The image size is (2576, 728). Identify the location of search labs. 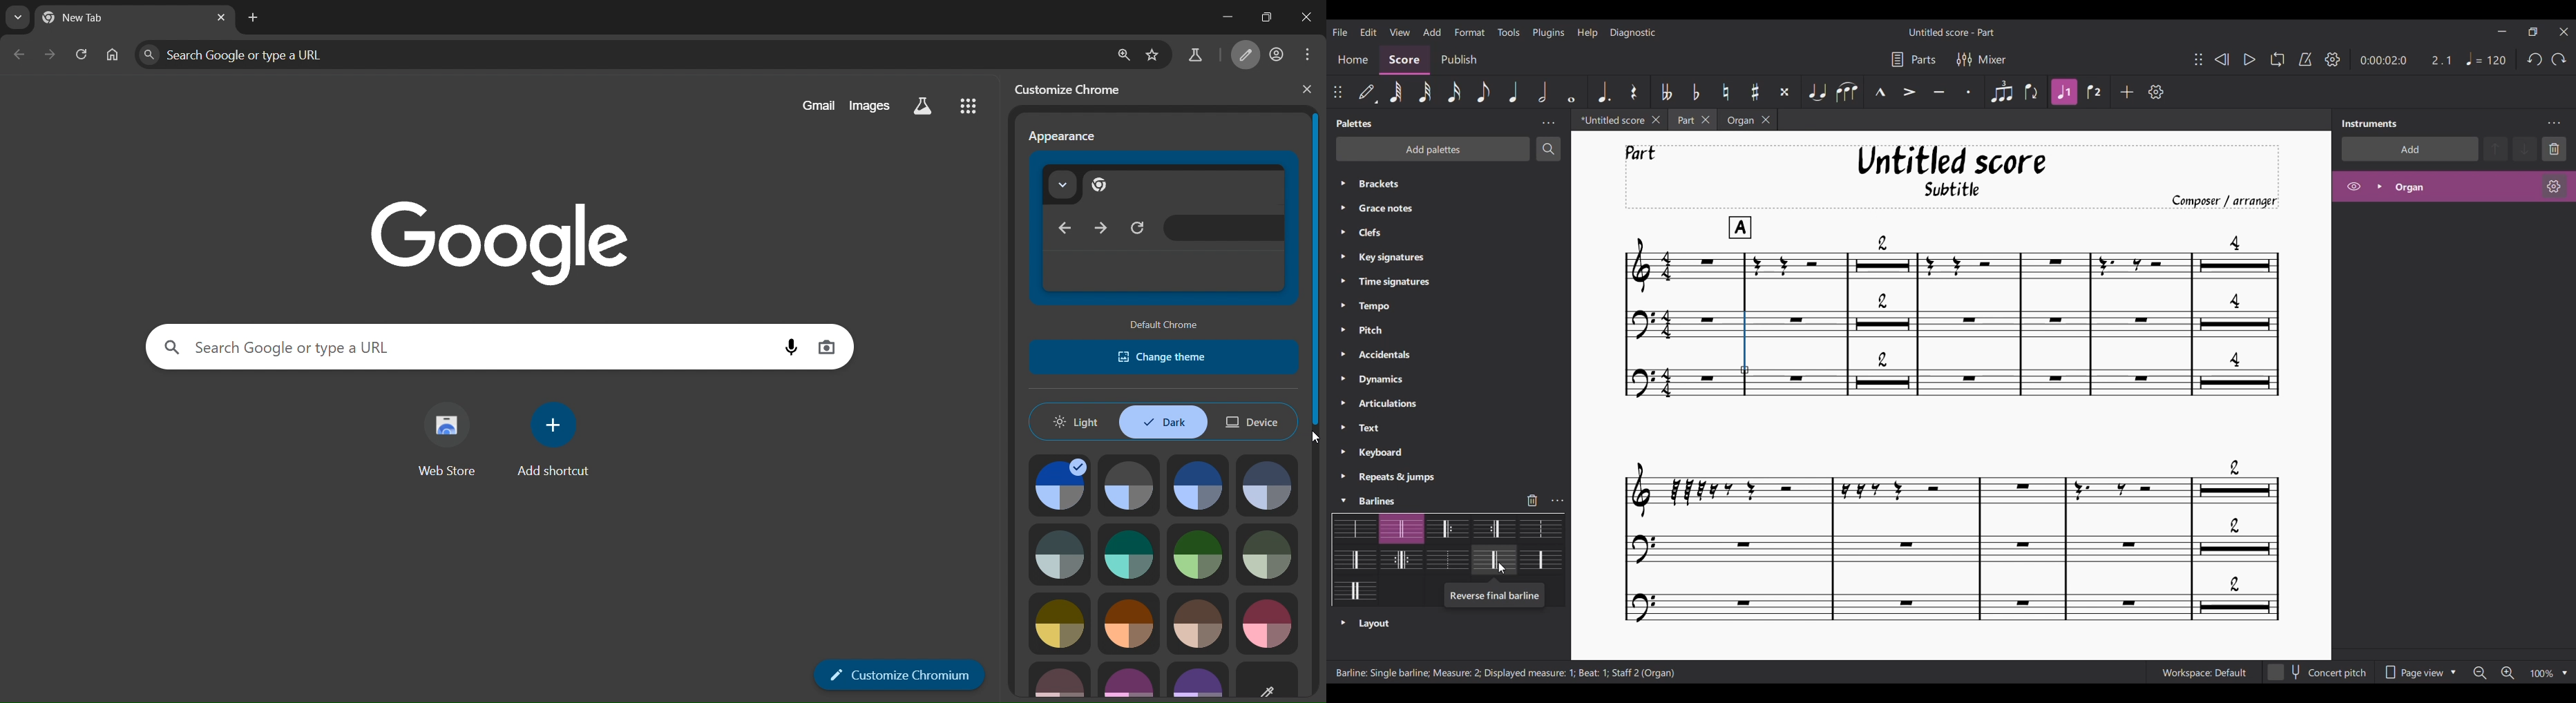
(1197, 55).